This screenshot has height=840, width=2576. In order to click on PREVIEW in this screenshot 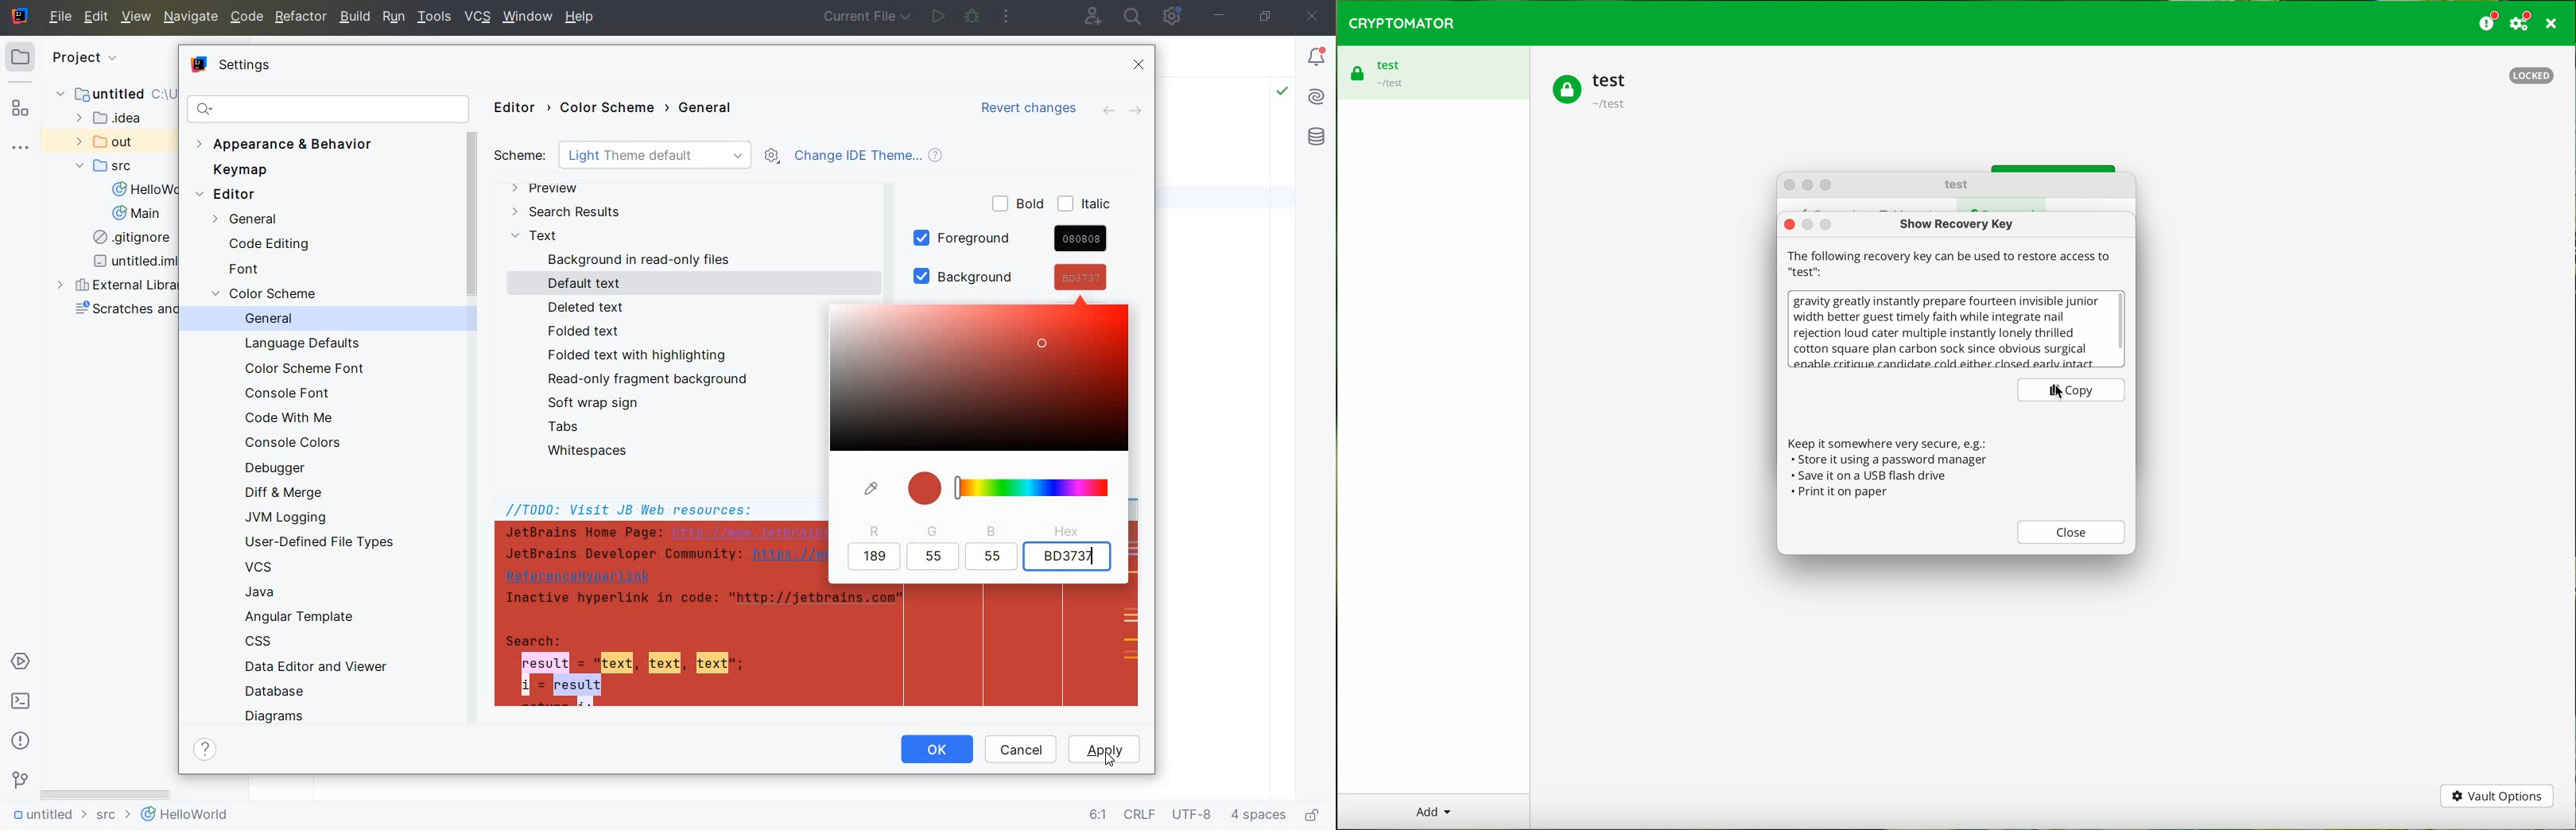, I will do `click(548, 190)`.